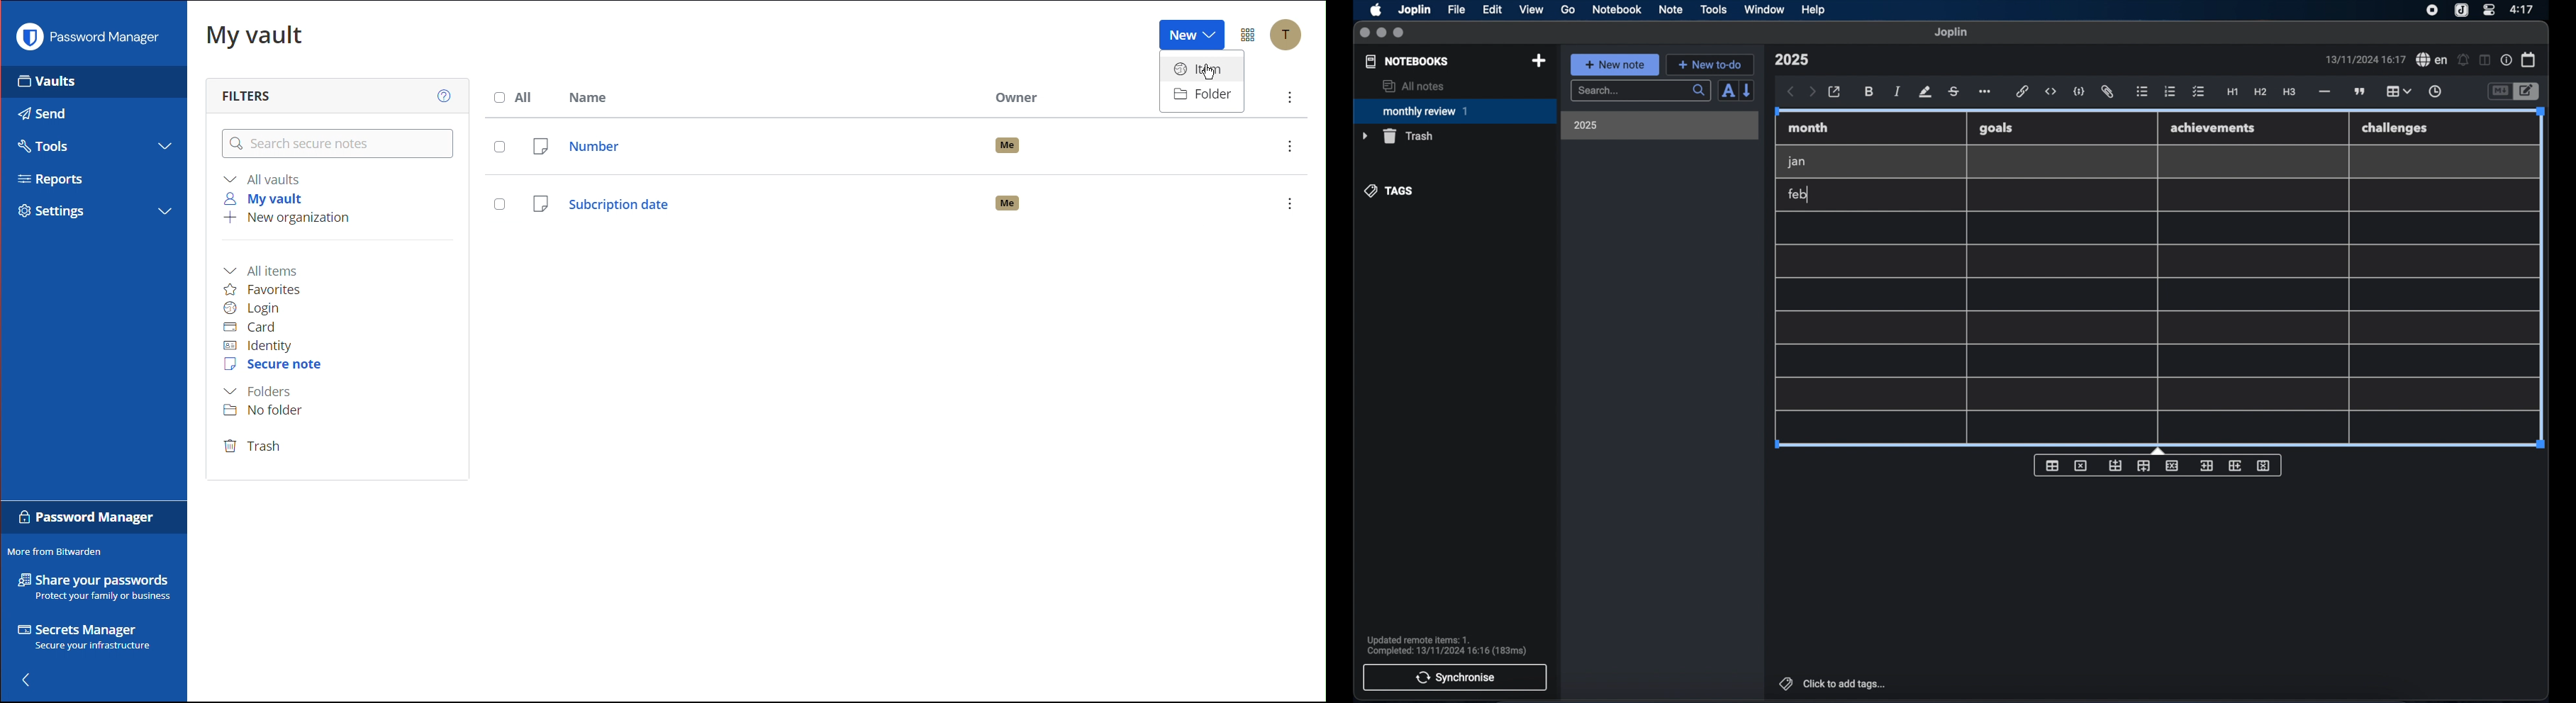 The height and width of the screenshot is (728, 2576). Describe the element at coordinates (1586, 125) in the screenshot. I see `2025` at that location.